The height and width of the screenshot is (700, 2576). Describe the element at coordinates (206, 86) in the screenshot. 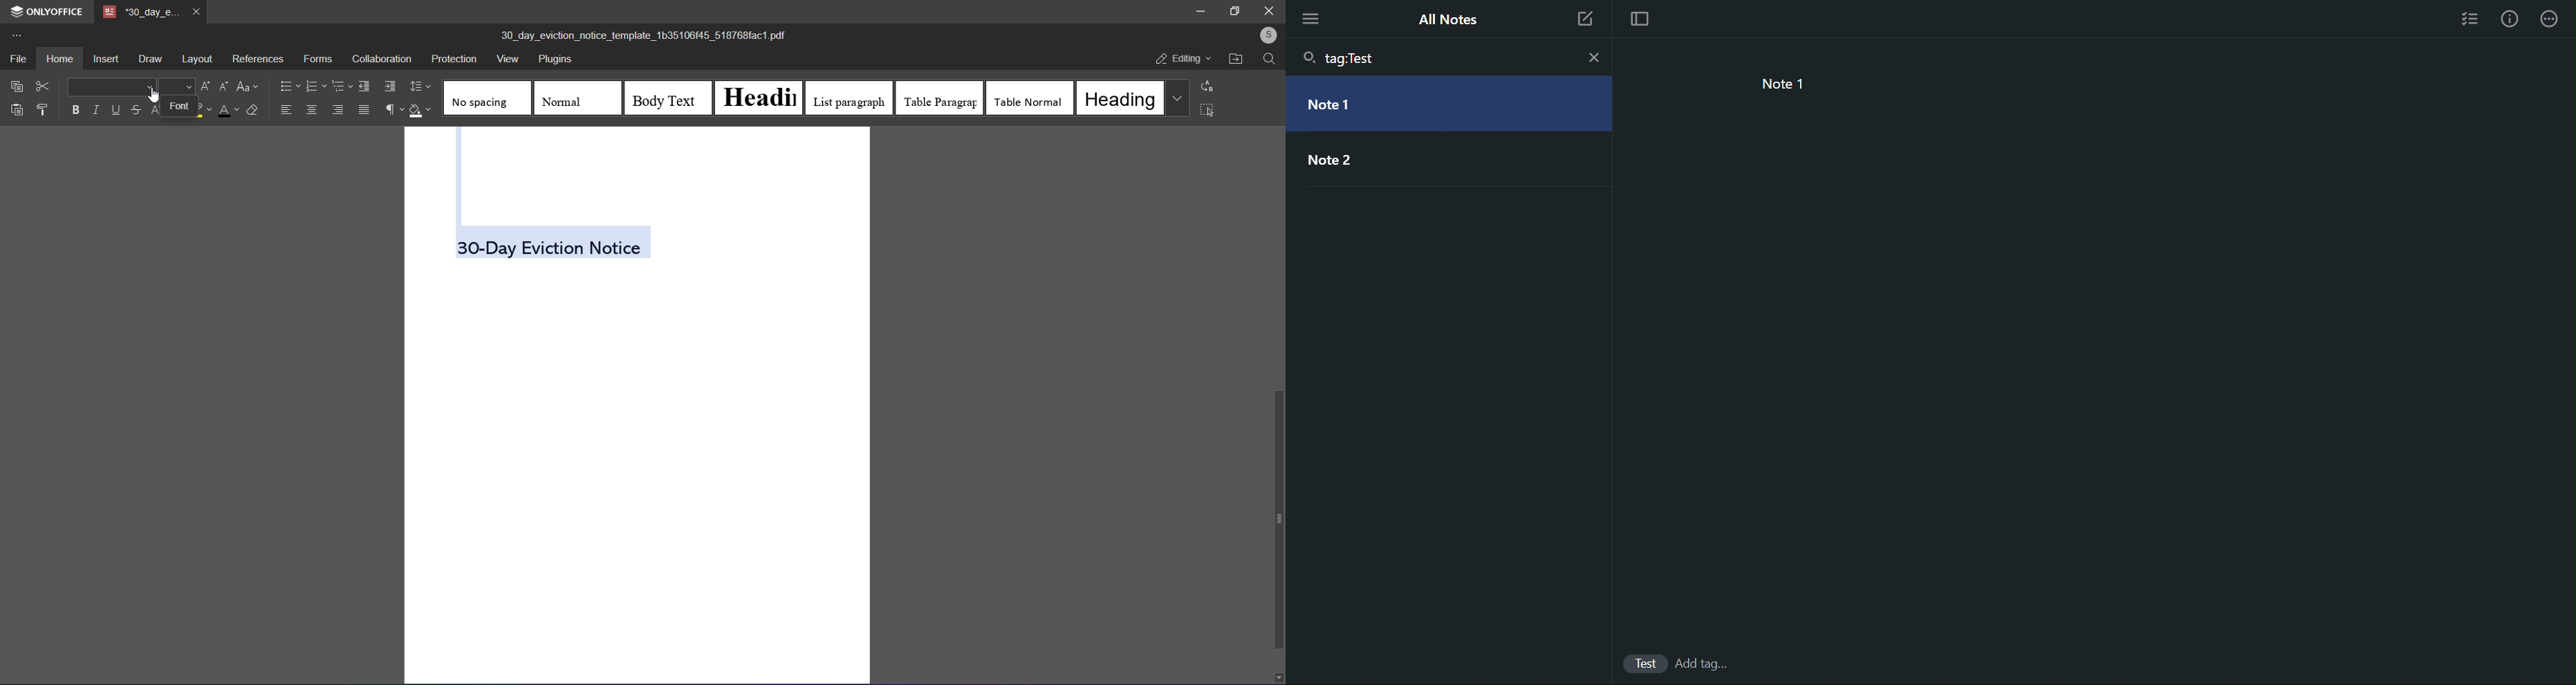

I see `increase font size` at that location.